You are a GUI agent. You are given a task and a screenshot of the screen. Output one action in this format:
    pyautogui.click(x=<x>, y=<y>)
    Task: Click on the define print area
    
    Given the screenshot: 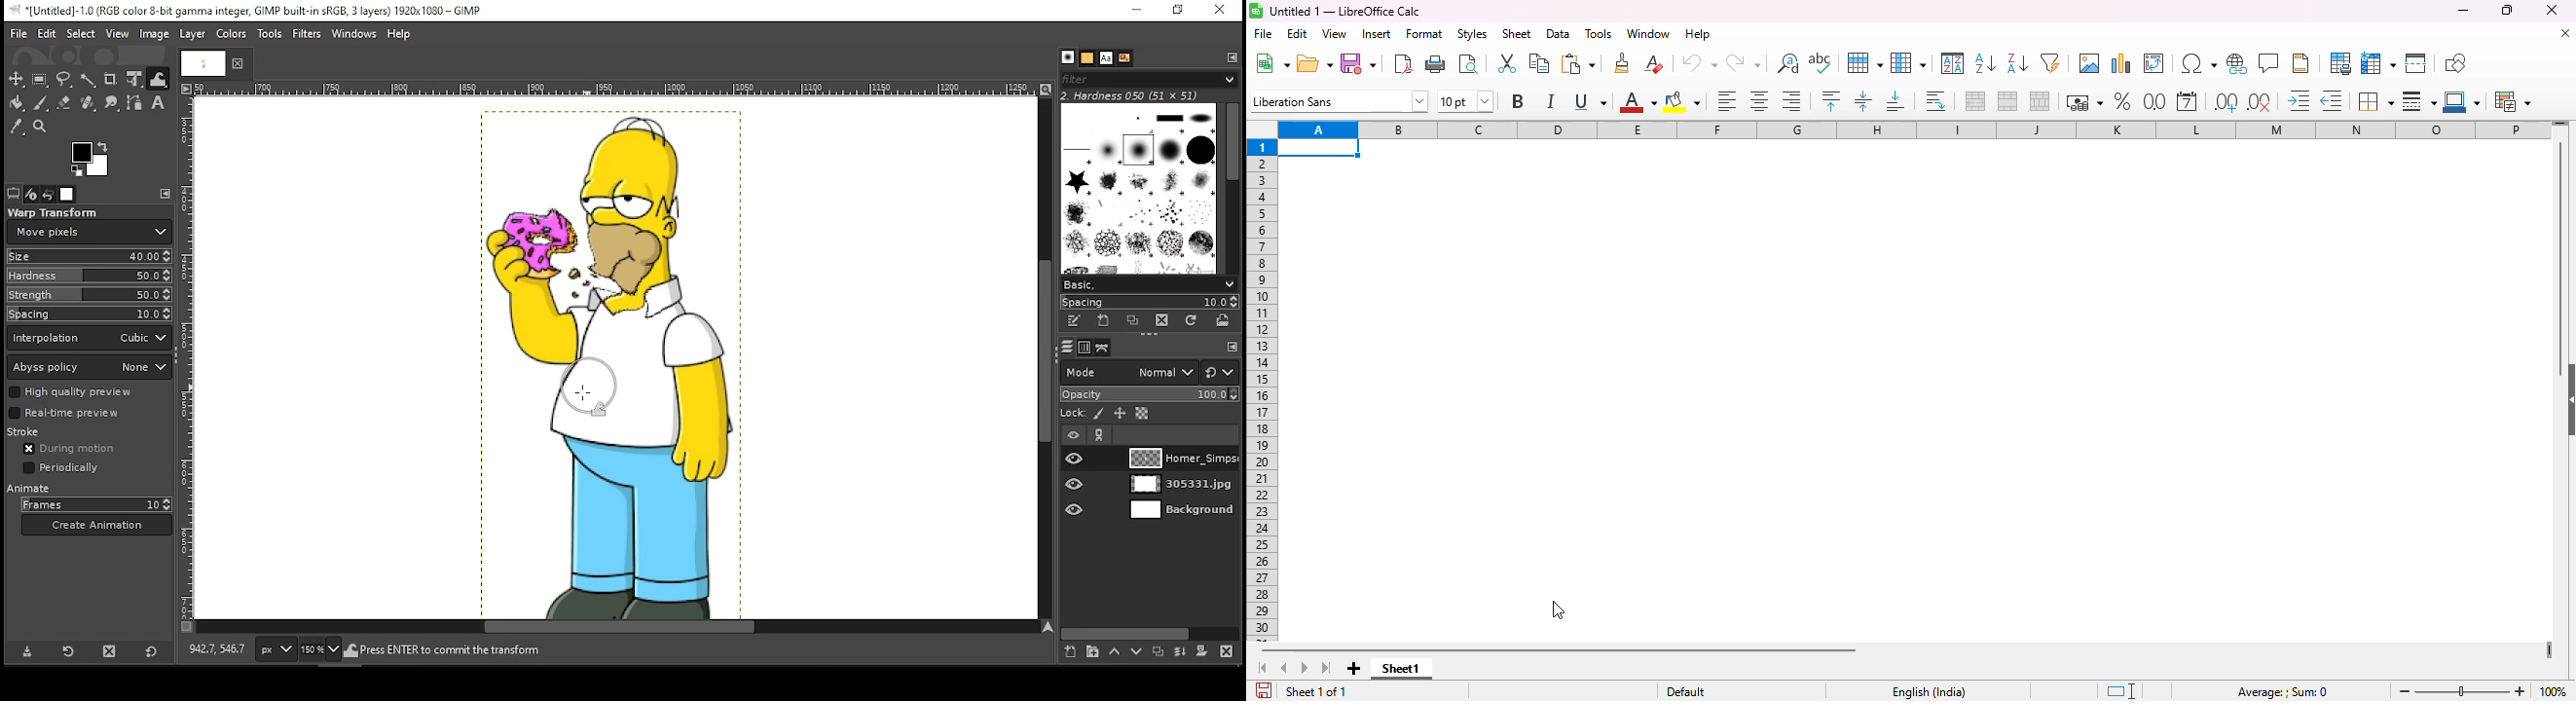 What is the action you would take?
    pyautogui.click(x=2340, y=63)
    